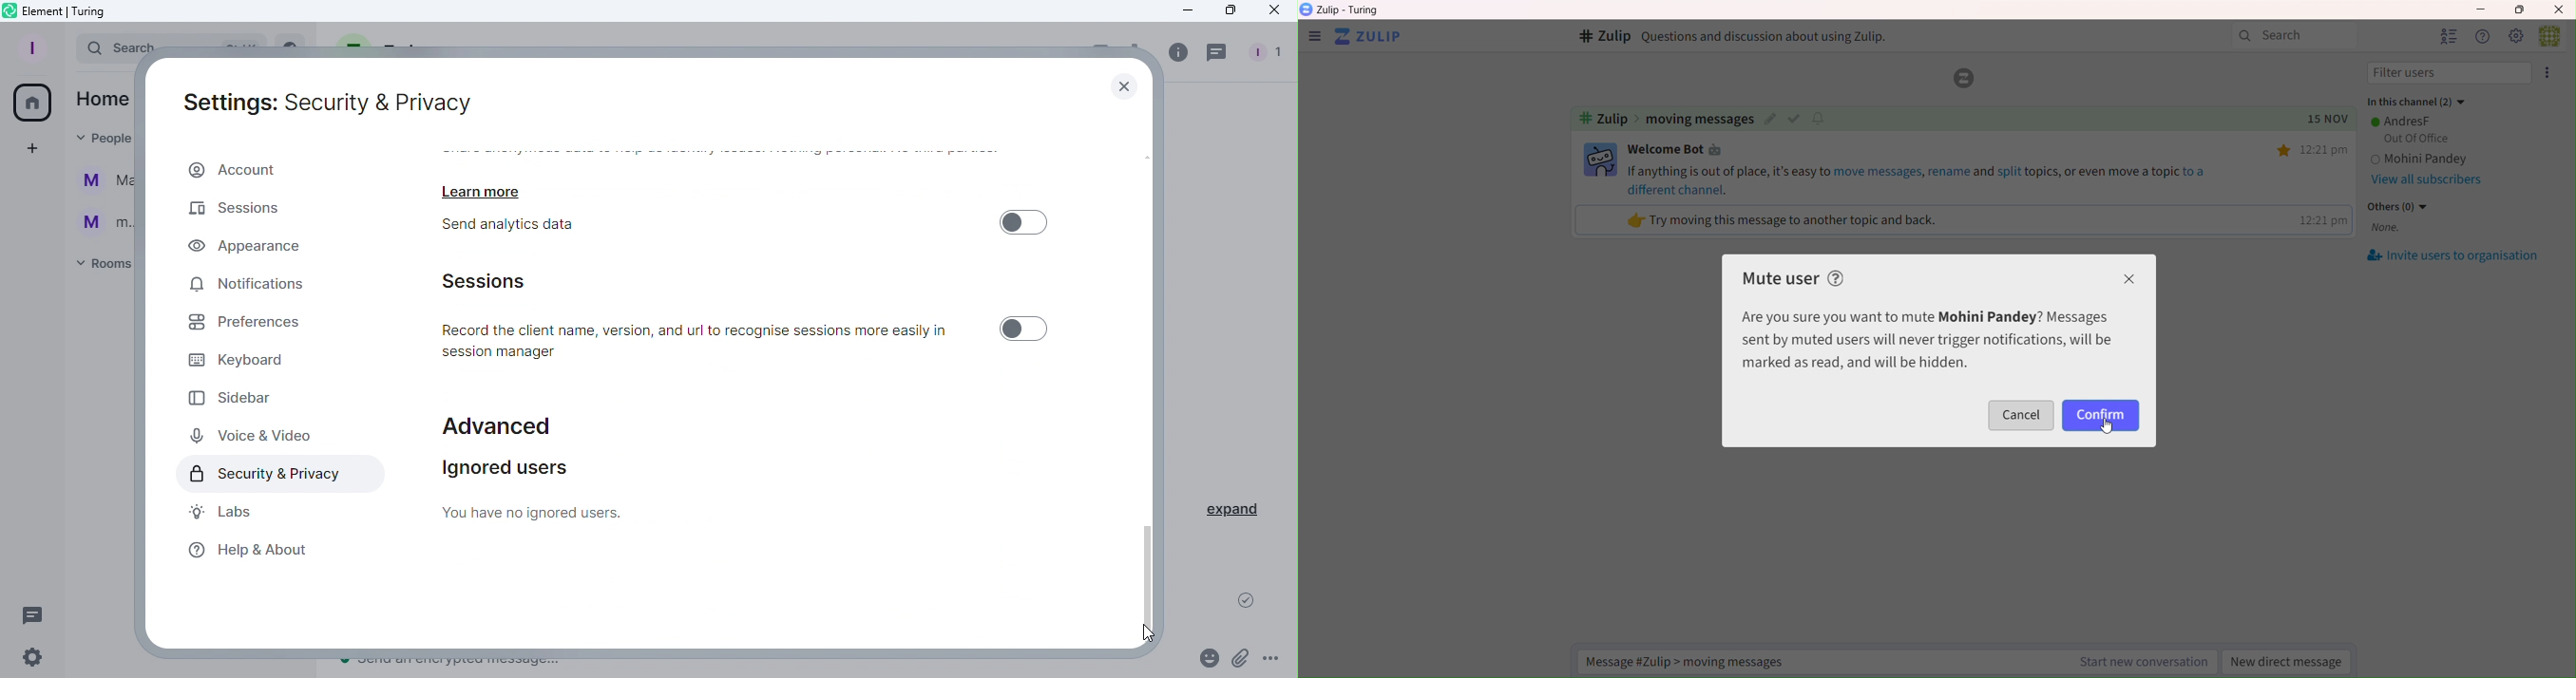 The image size is (2576, 700). I want to click on New Direct Message, so click(2288, 663).